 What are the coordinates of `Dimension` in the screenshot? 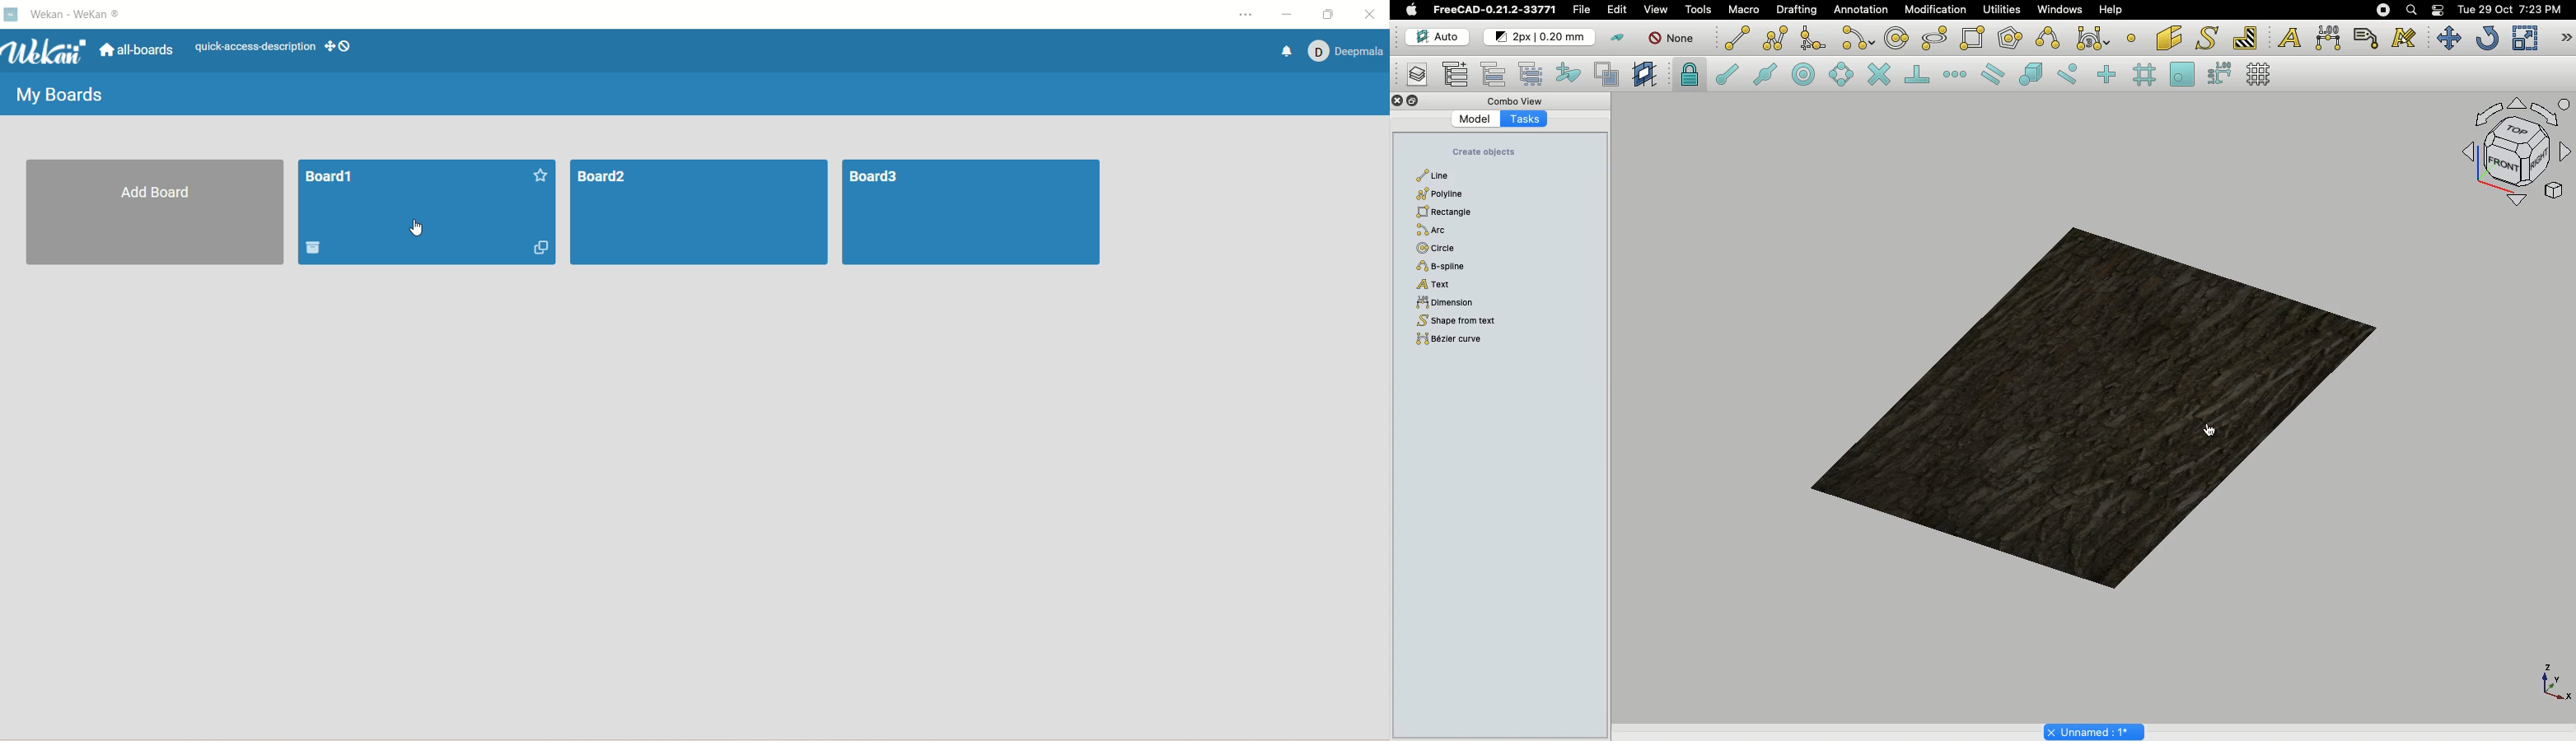 It's located at (2326, 37).